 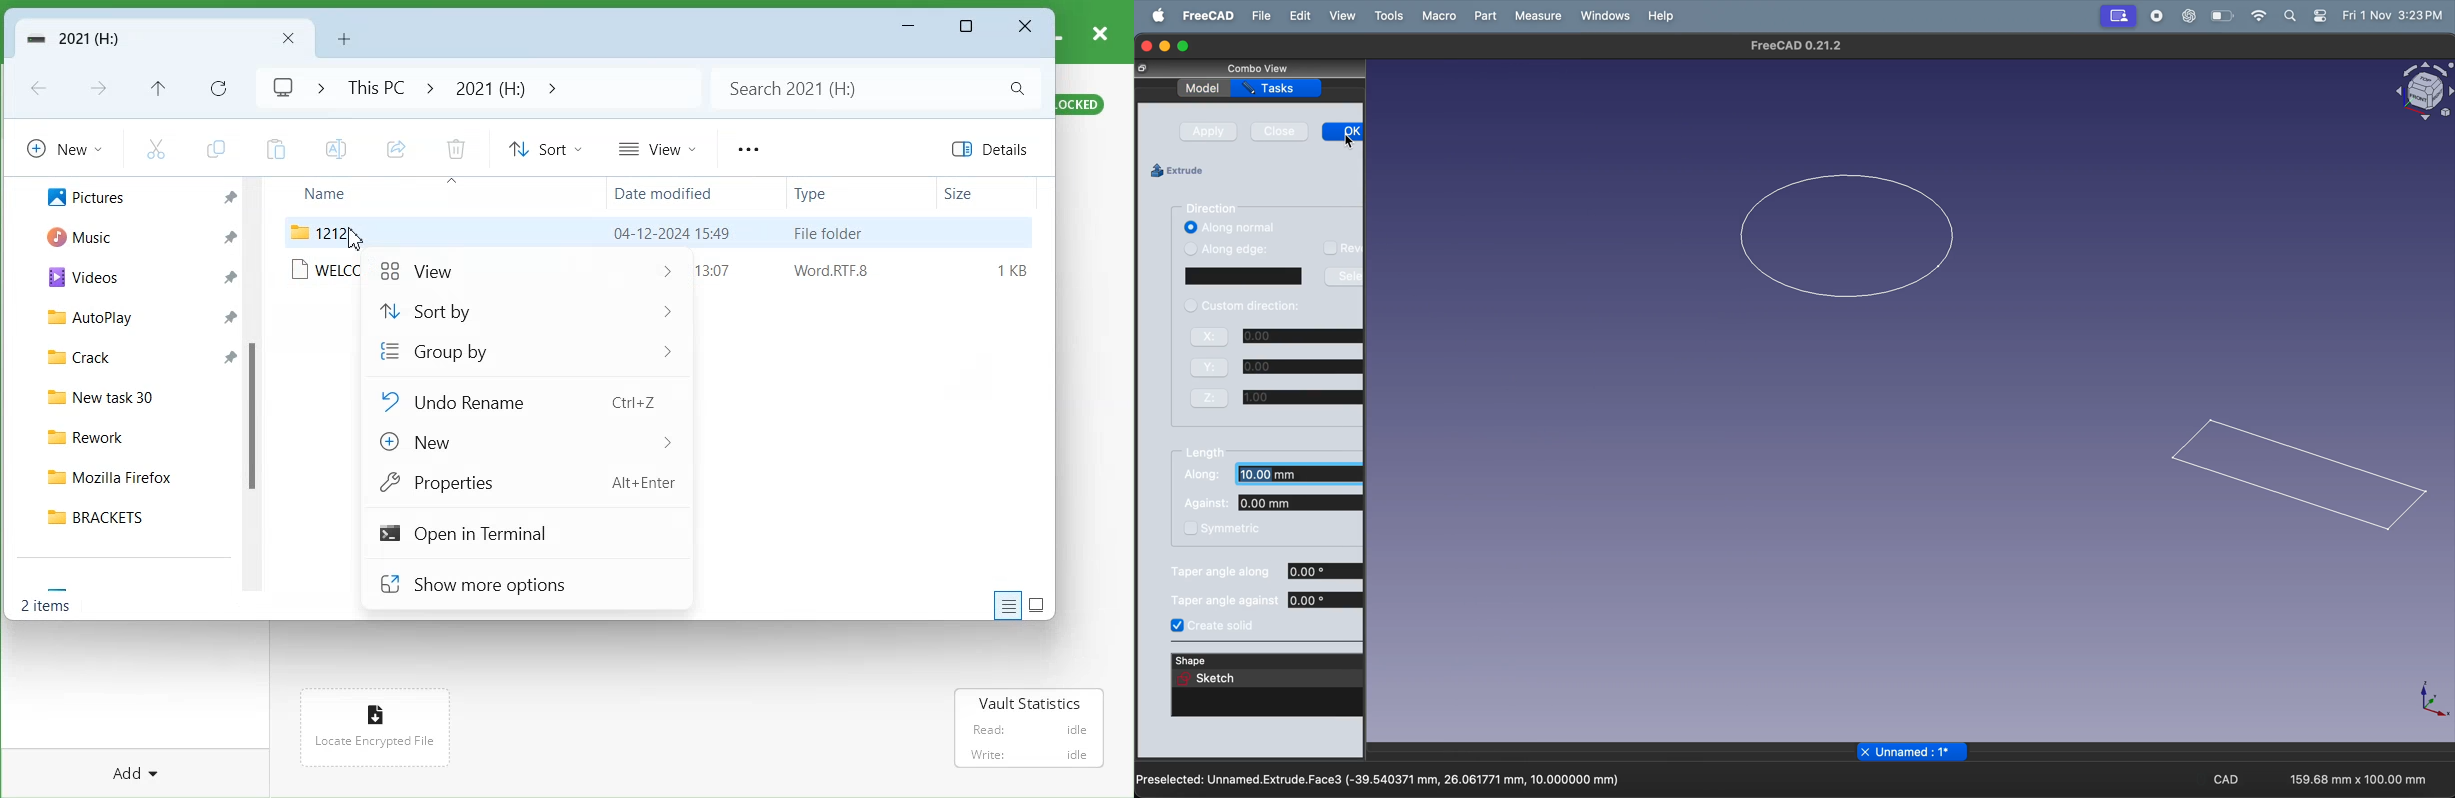 I want to click on file name, so click(x=1907, y=753).